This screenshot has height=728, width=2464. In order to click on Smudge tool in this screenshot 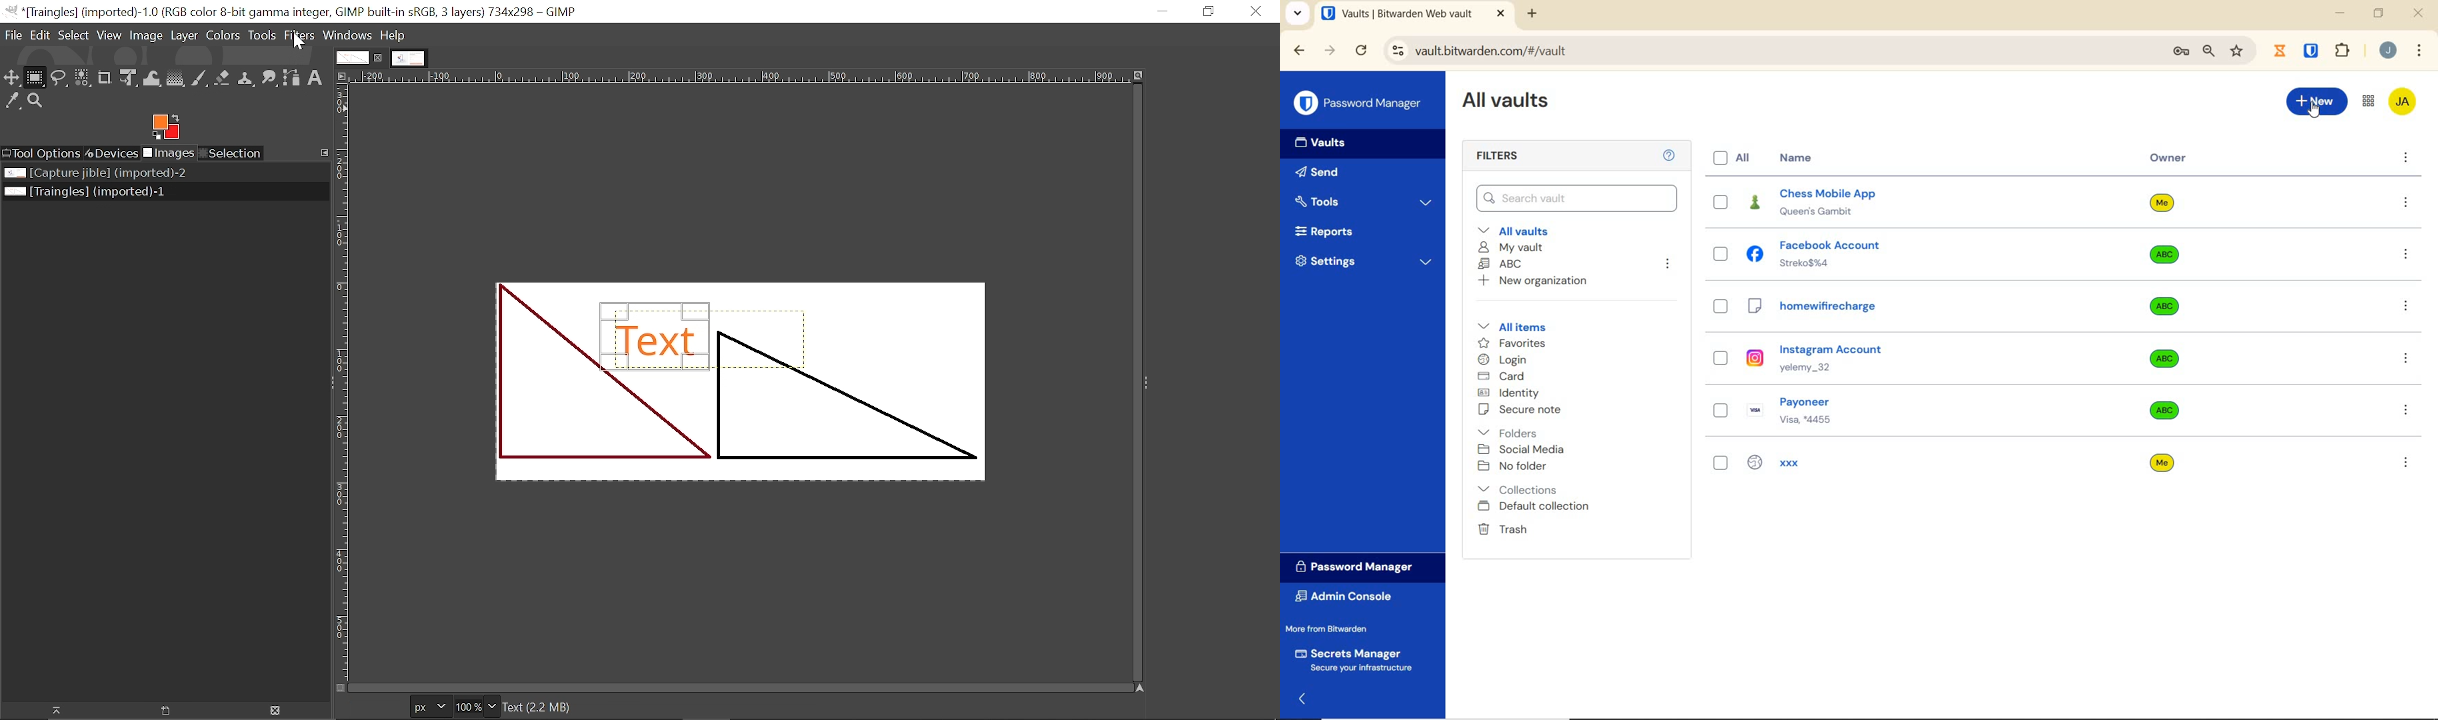, I will do `click(270, 80)`.